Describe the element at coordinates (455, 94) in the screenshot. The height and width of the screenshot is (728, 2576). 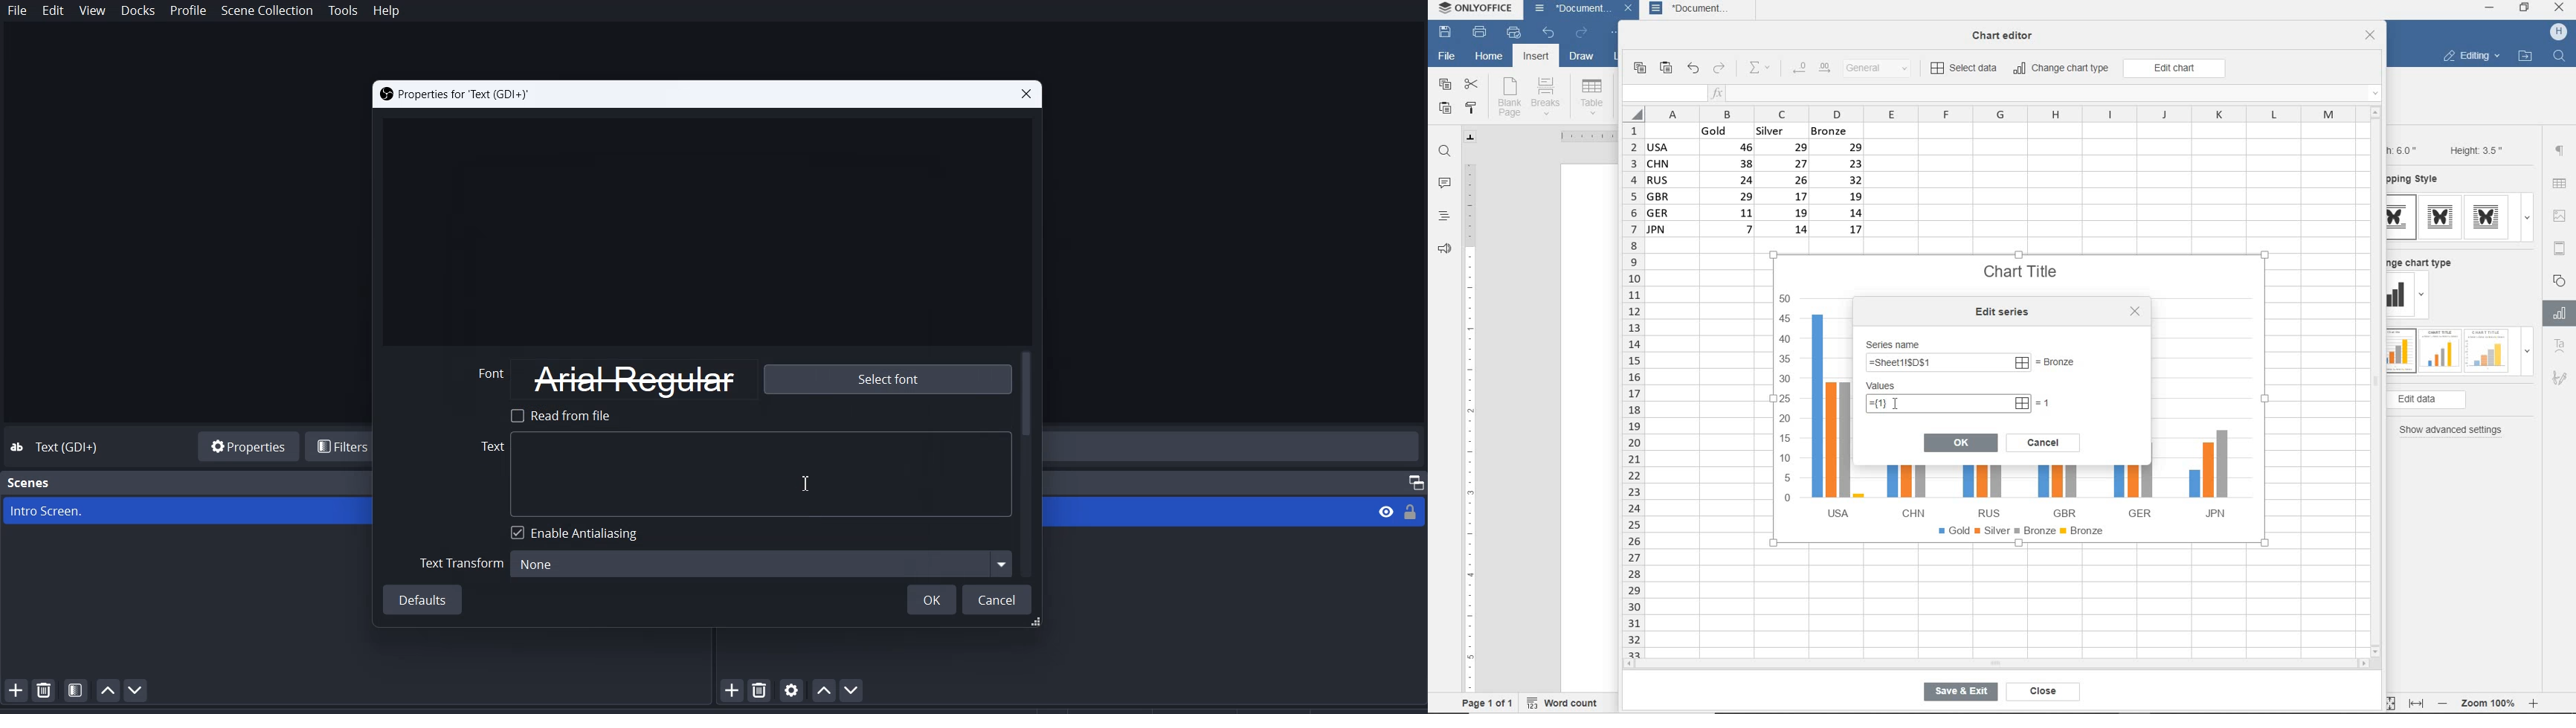
I see `Properties for 'Text (GDI+)'` at that location.